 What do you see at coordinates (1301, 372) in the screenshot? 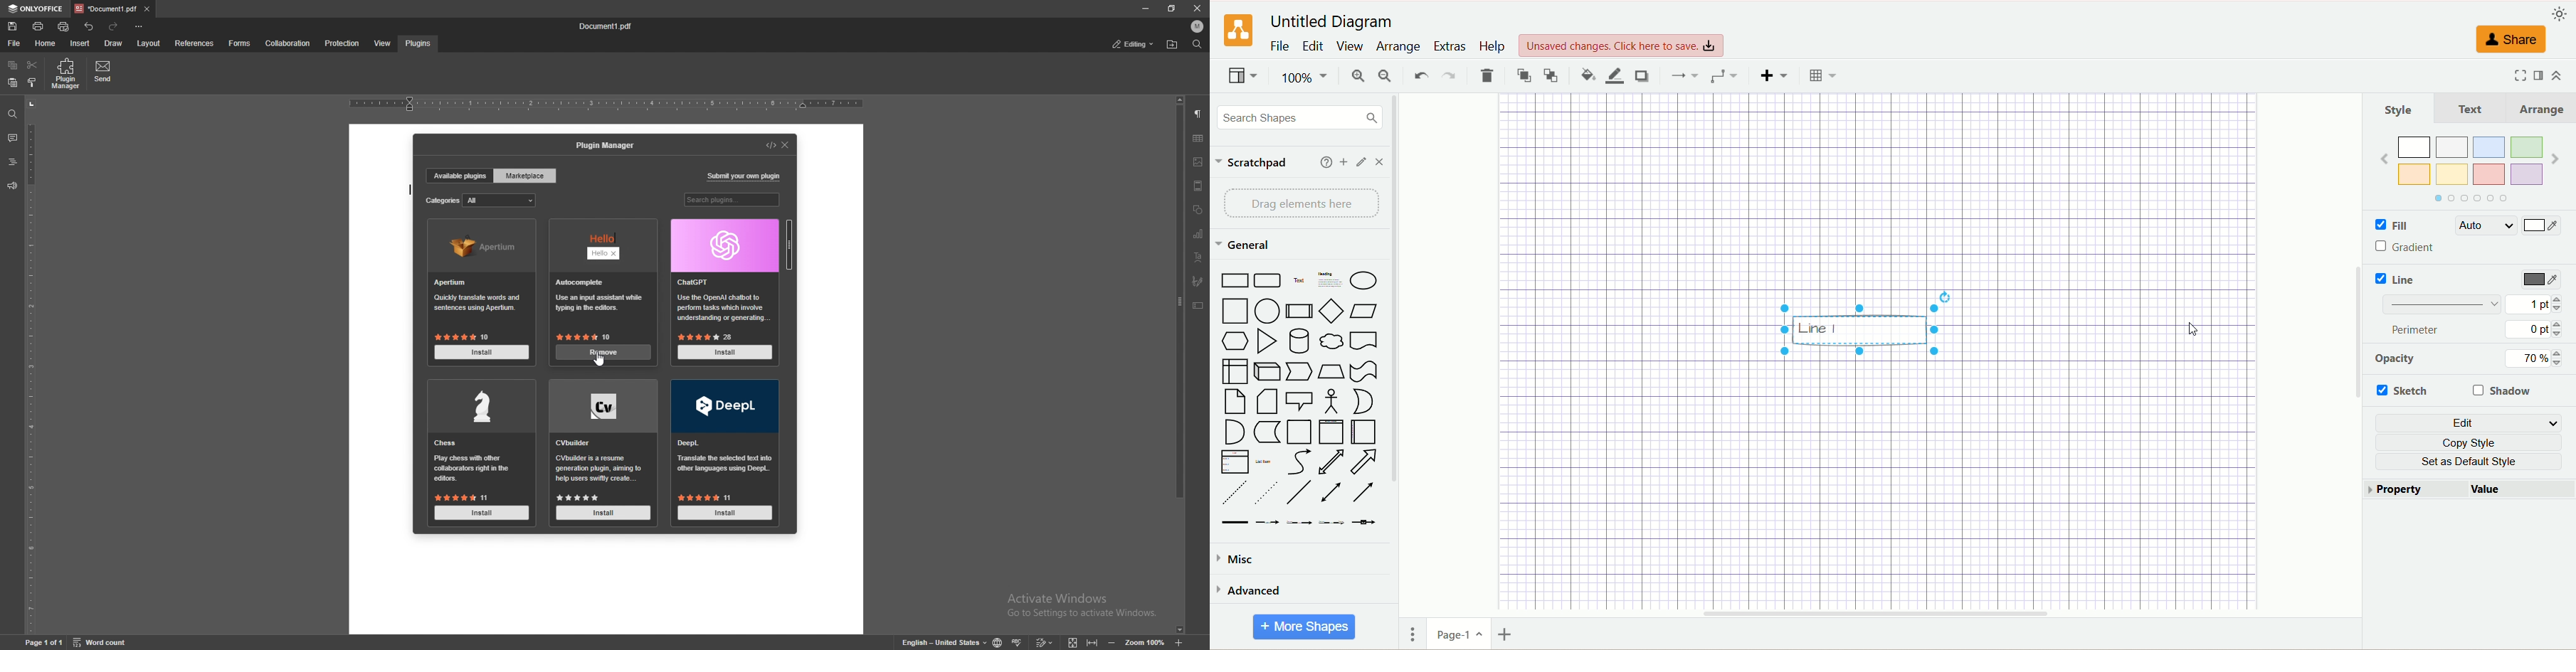
I see `Step` at bounding box center [1301, 372].